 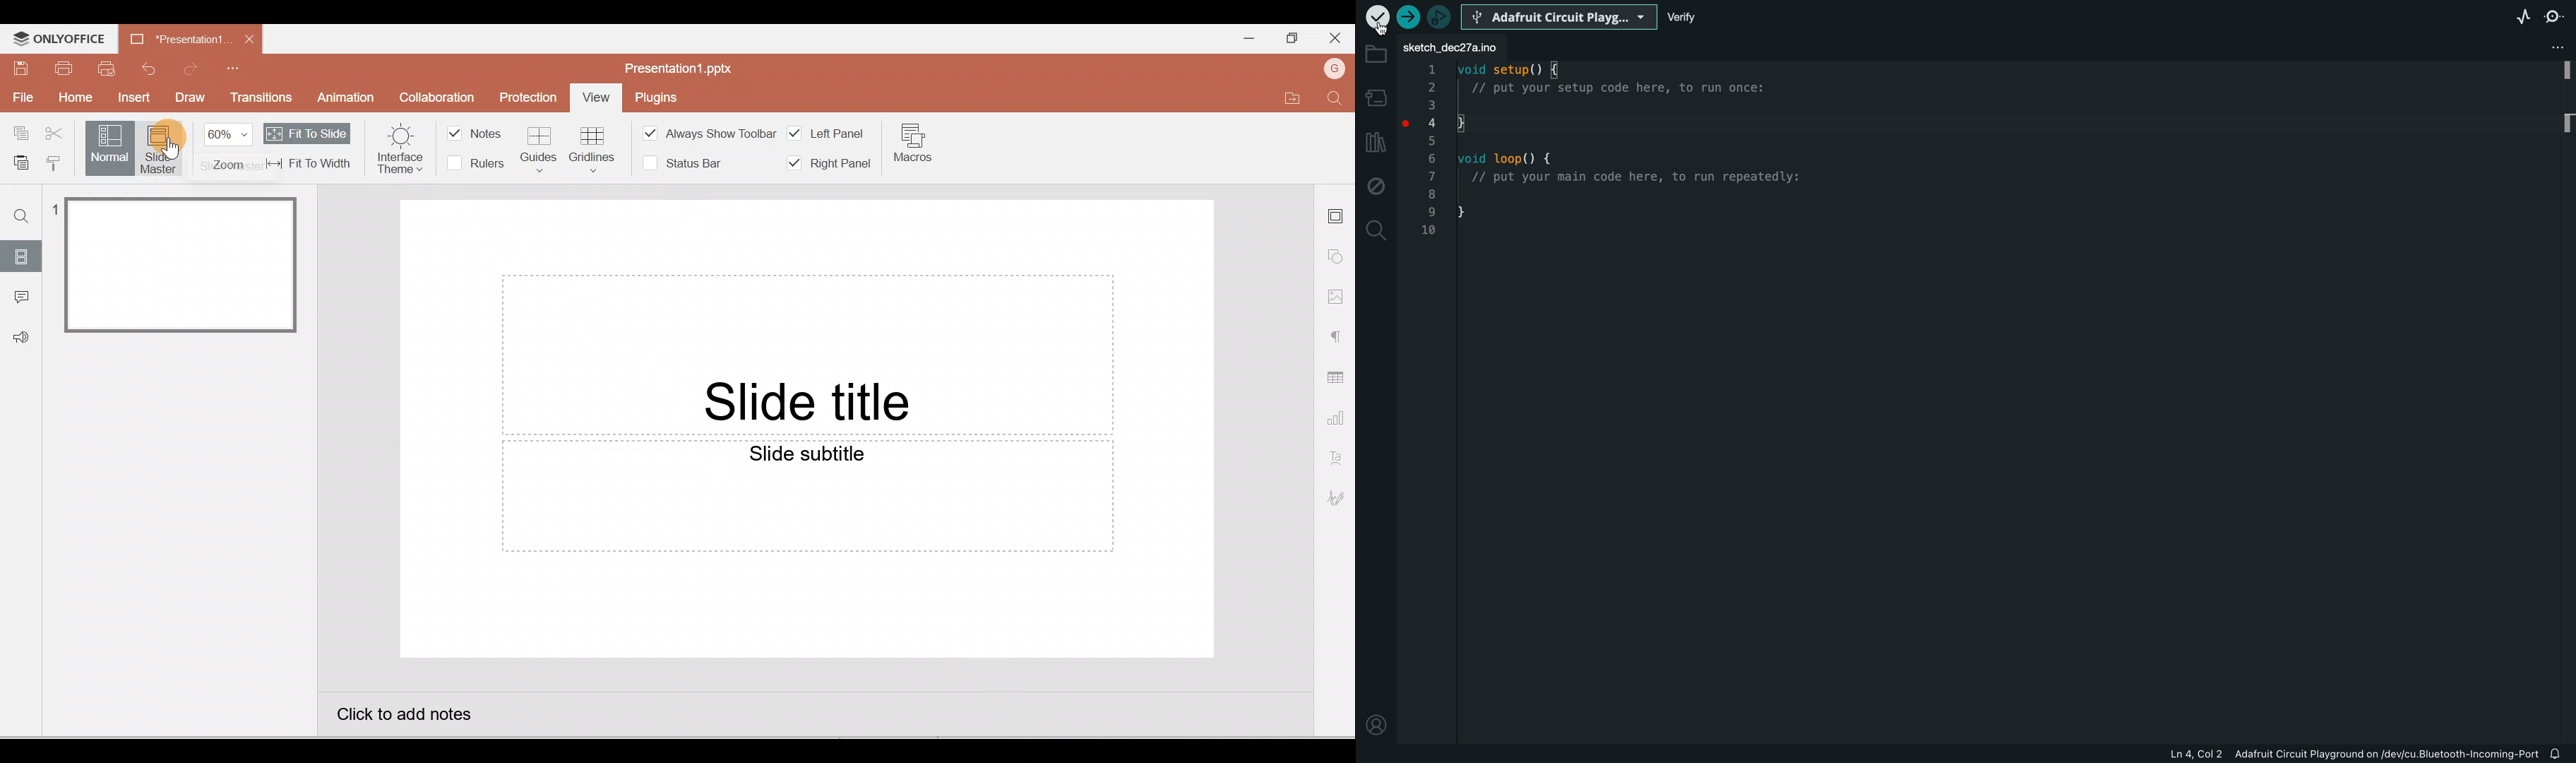 I want to click on Slide, so click(x=187, y=264).